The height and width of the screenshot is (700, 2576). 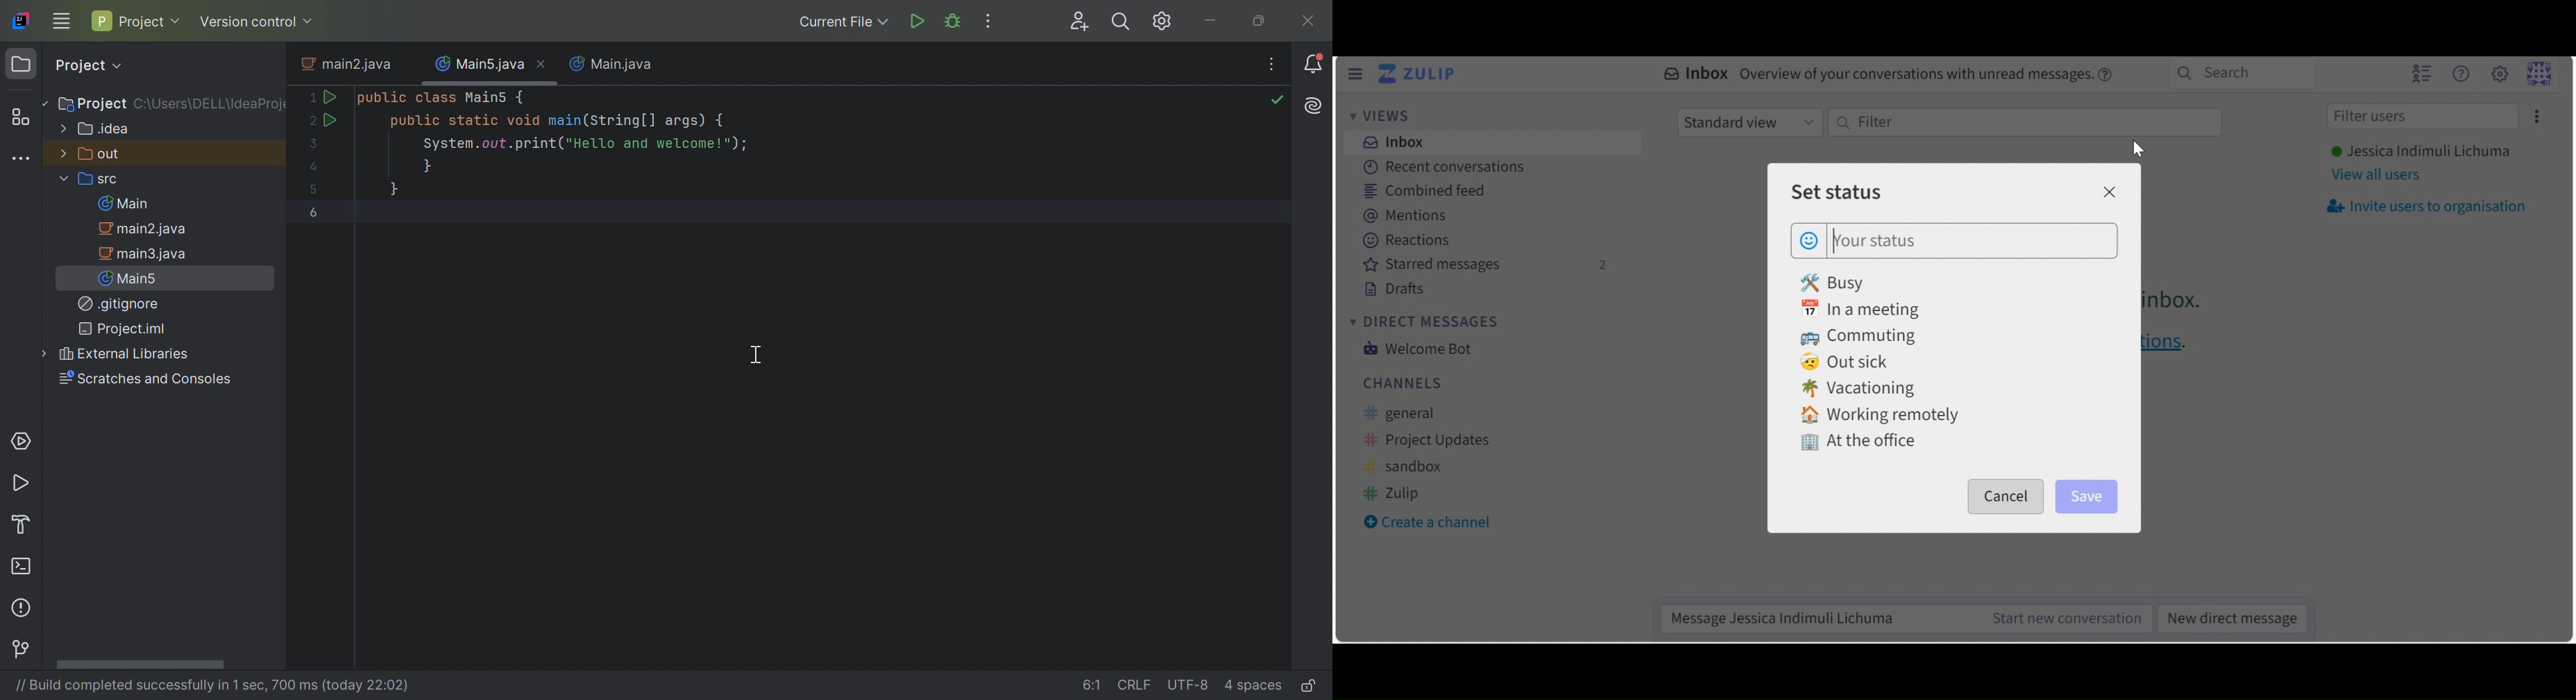 What do you see at coordinates (2377, 176) in the screenshot?
I see `View all users` at bounding box center [2377, 176].